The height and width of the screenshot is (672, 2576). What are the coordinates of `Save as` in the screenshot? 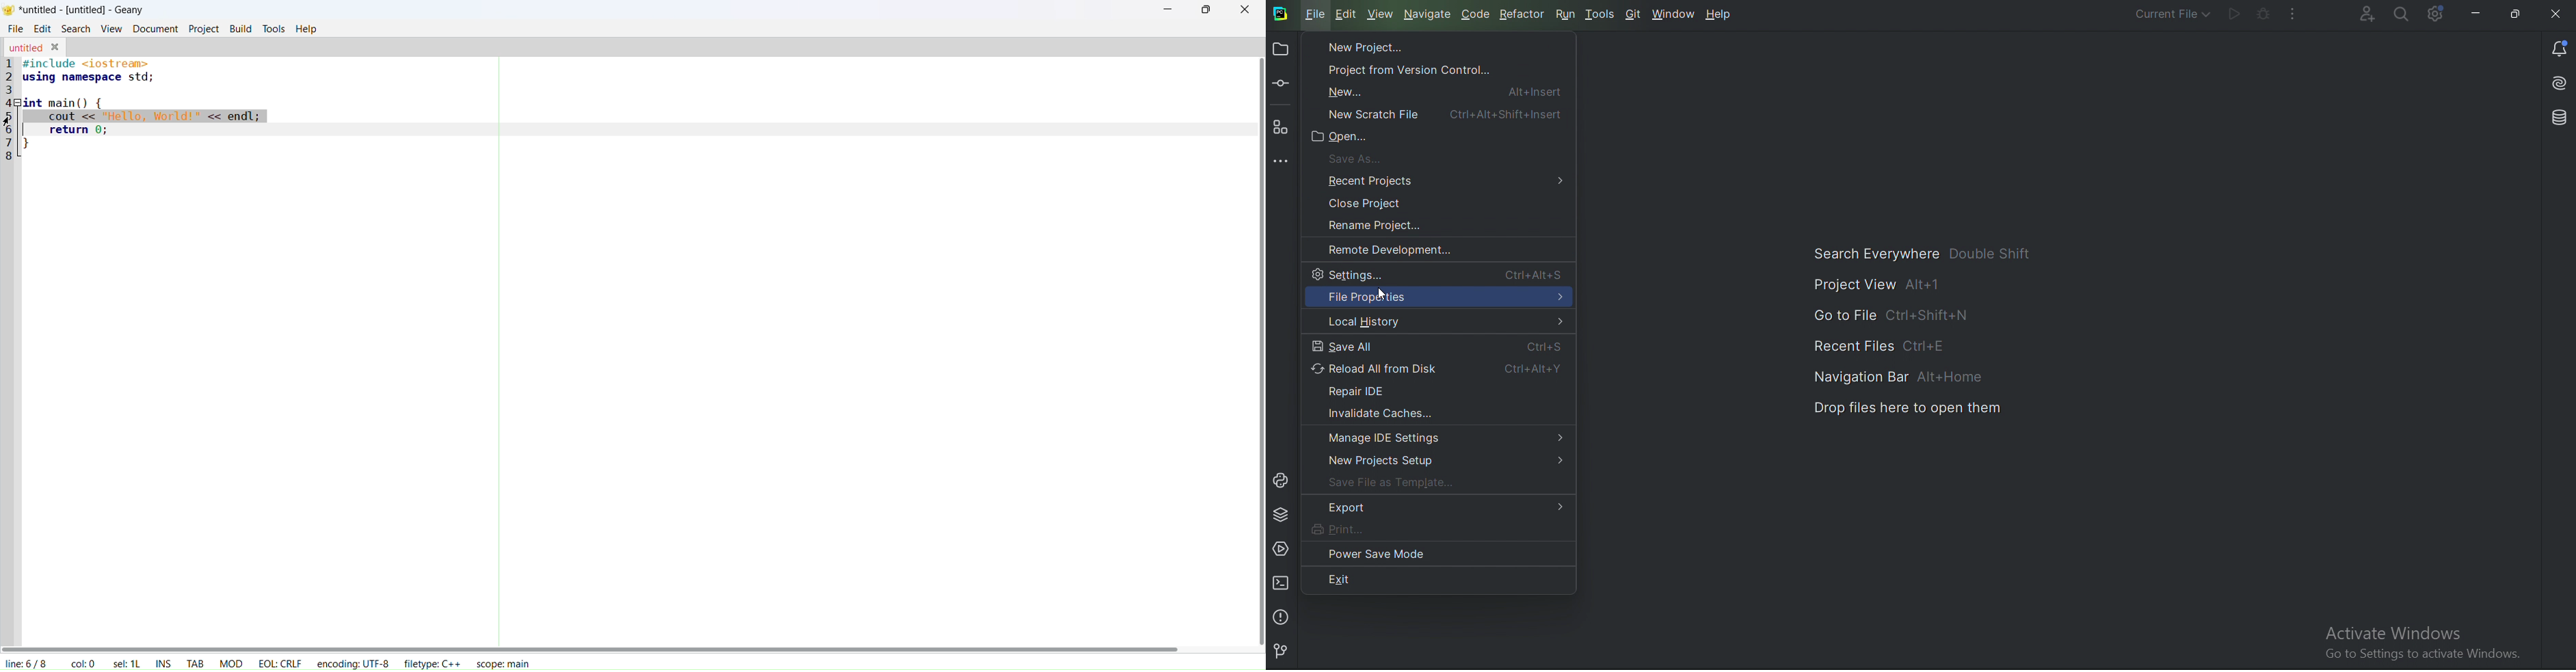 It's located at (1368, 157).